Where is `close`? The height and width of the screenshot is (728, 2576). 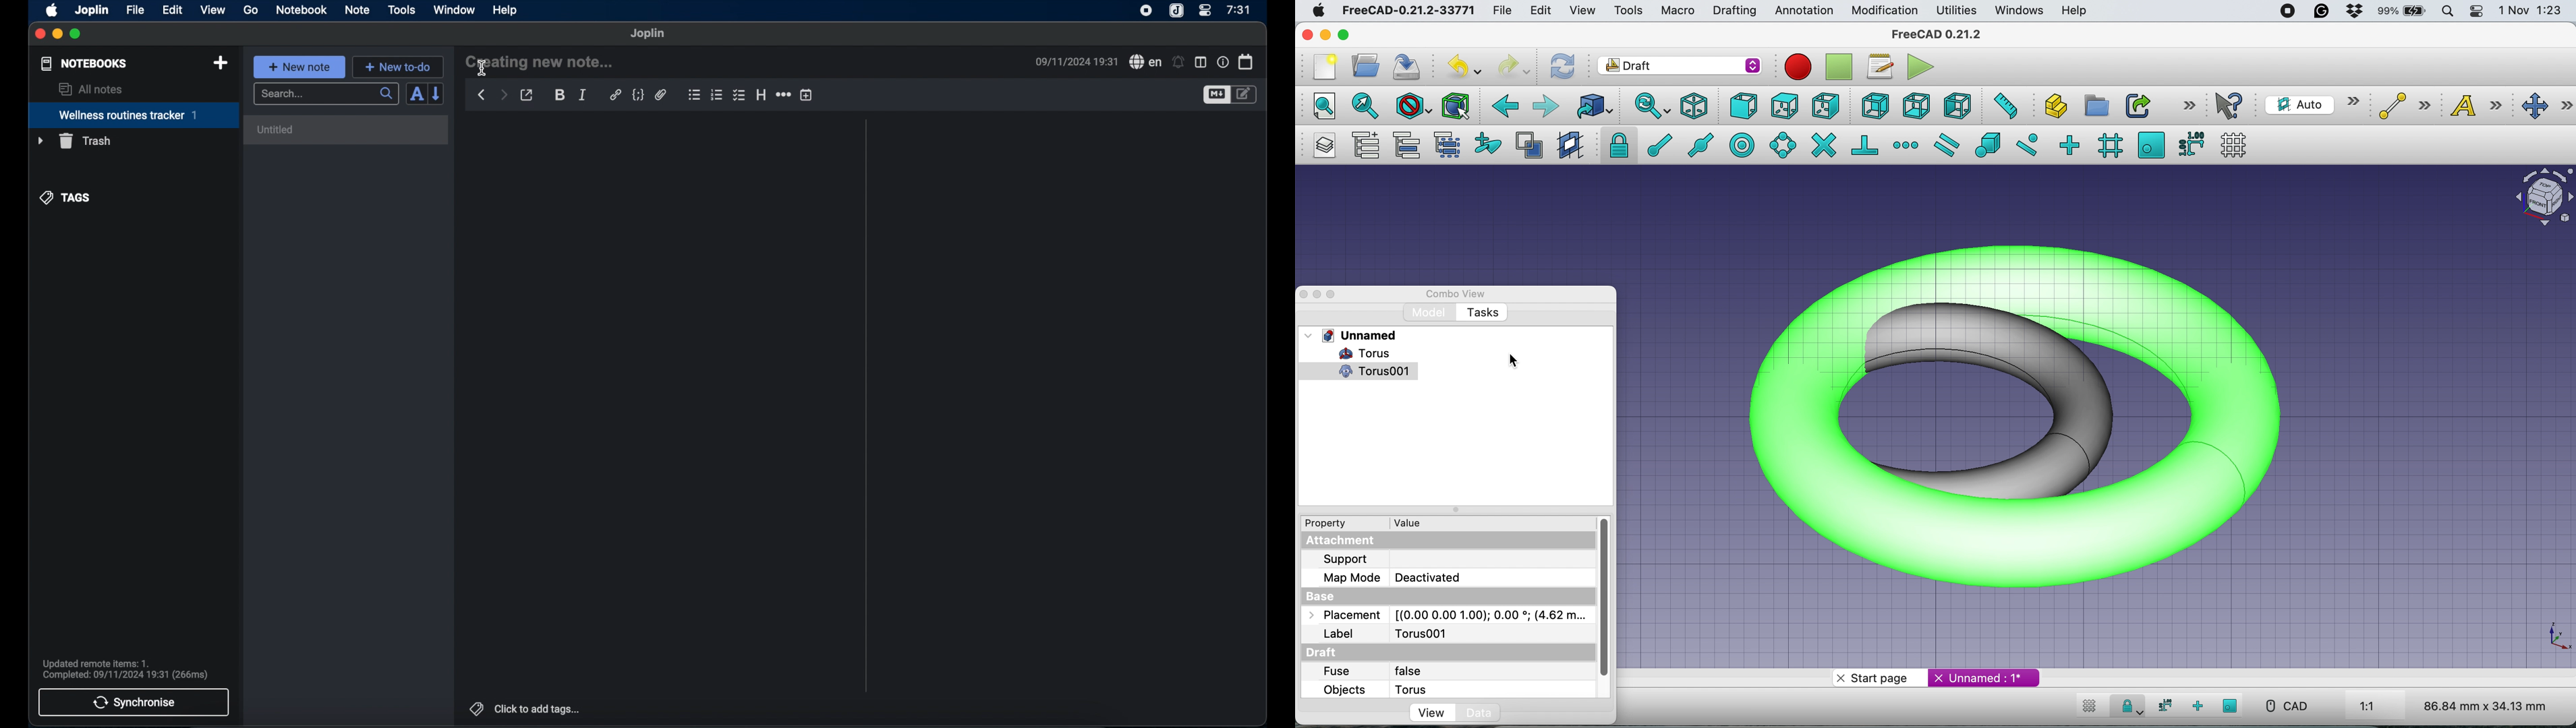
close is located at coordinates (40, 34).